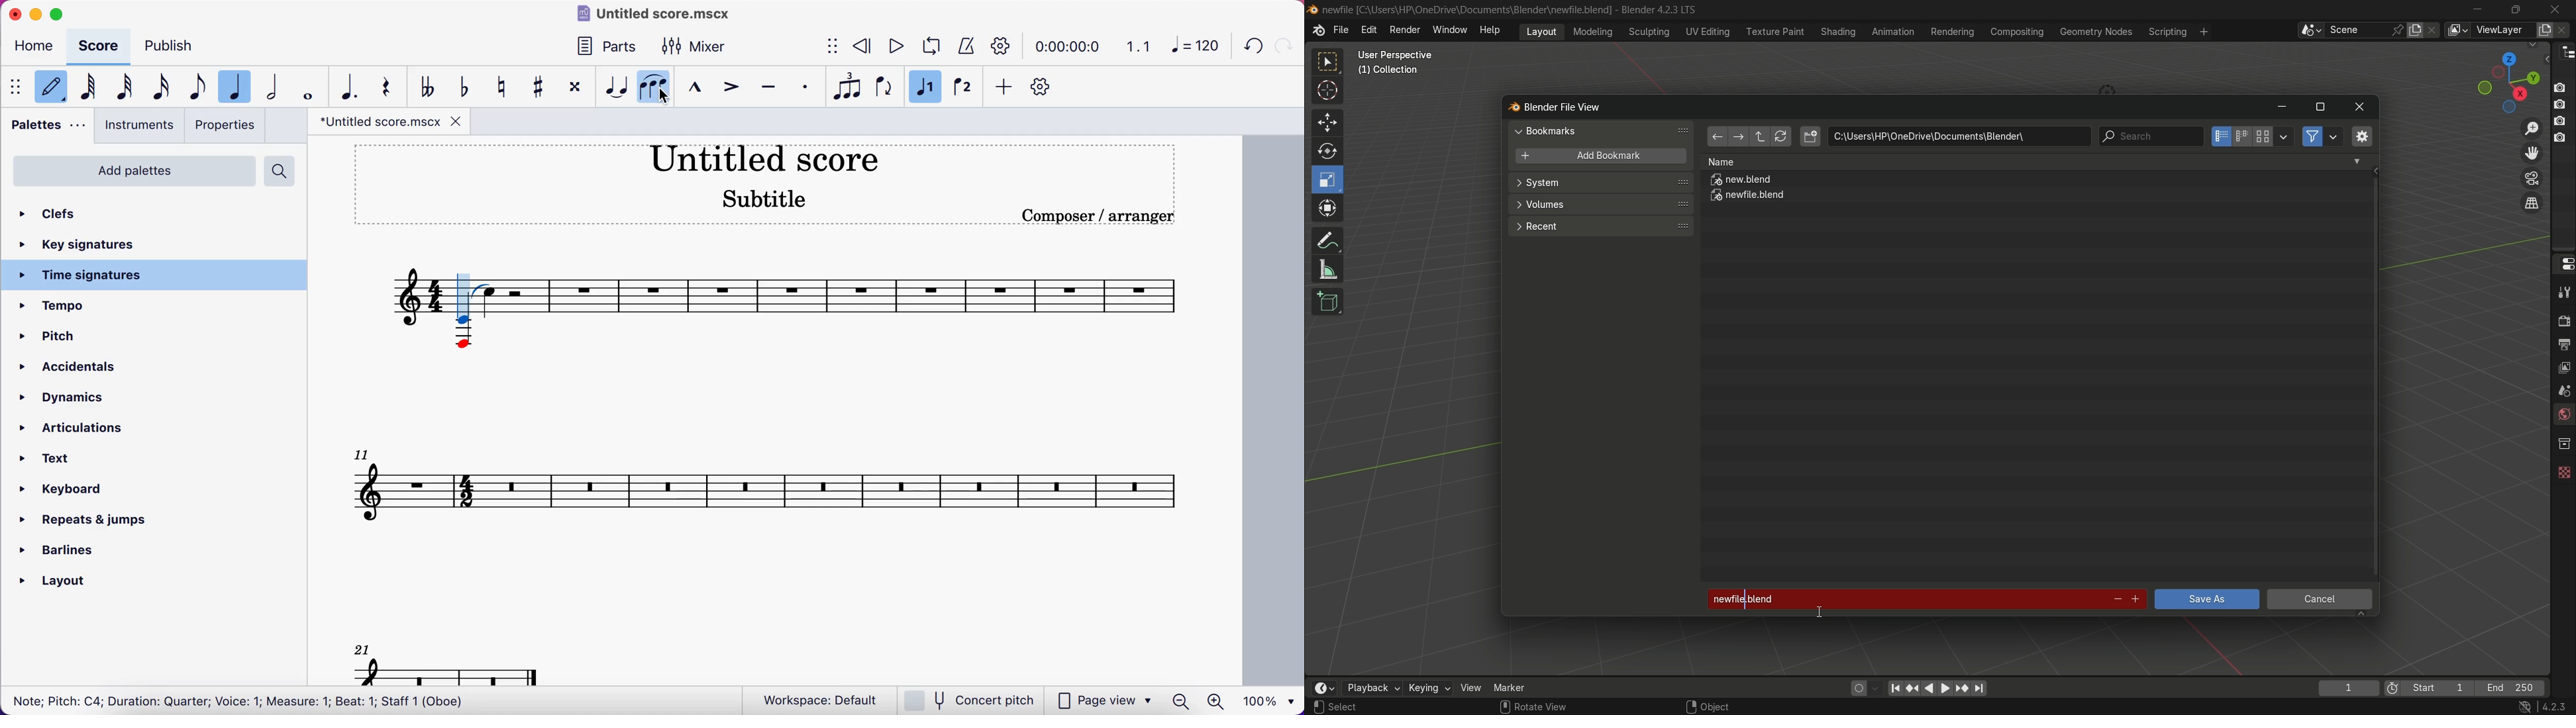 This screenshot has height=728, width=2576. Describe the element at coordinates (1737, 138) in the screenshot. I see `forward` at that location.